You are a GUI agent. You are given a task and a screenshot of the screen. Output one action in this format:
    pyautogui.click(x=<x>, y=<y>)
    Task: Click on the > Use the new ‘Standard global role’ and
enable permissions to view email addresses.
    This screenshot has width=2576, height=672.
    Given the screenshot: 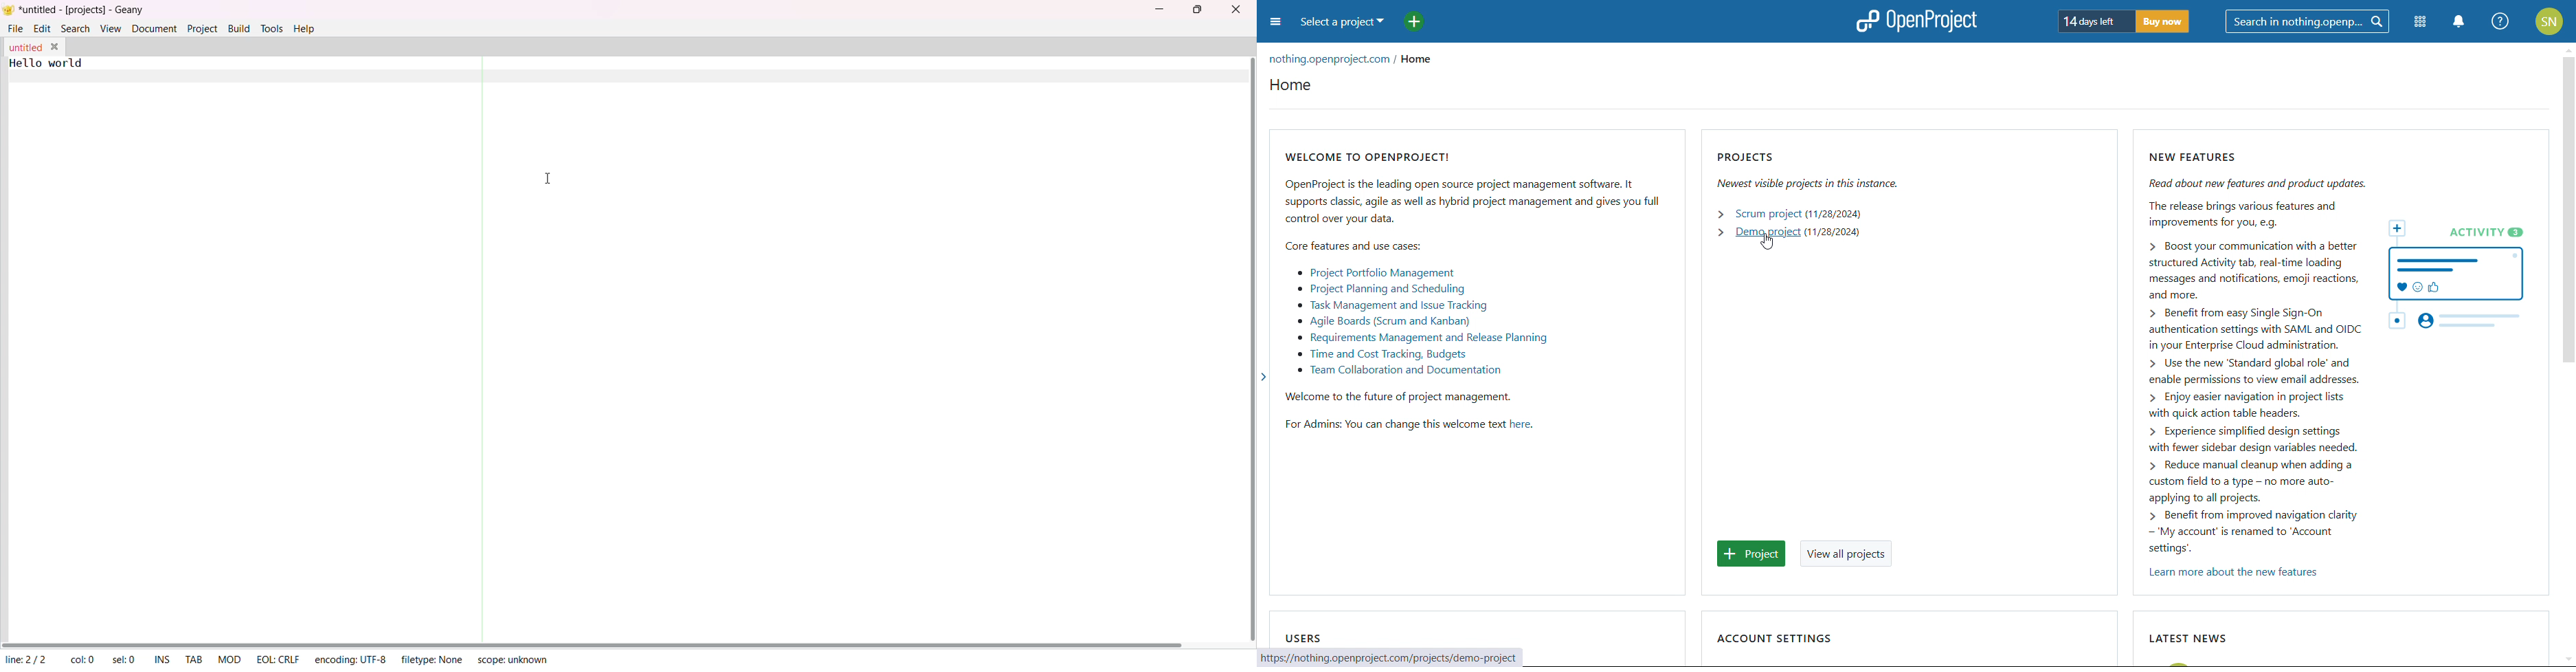 What is the action you would take?
    pyautogui.click(x=2276, y=371)
    